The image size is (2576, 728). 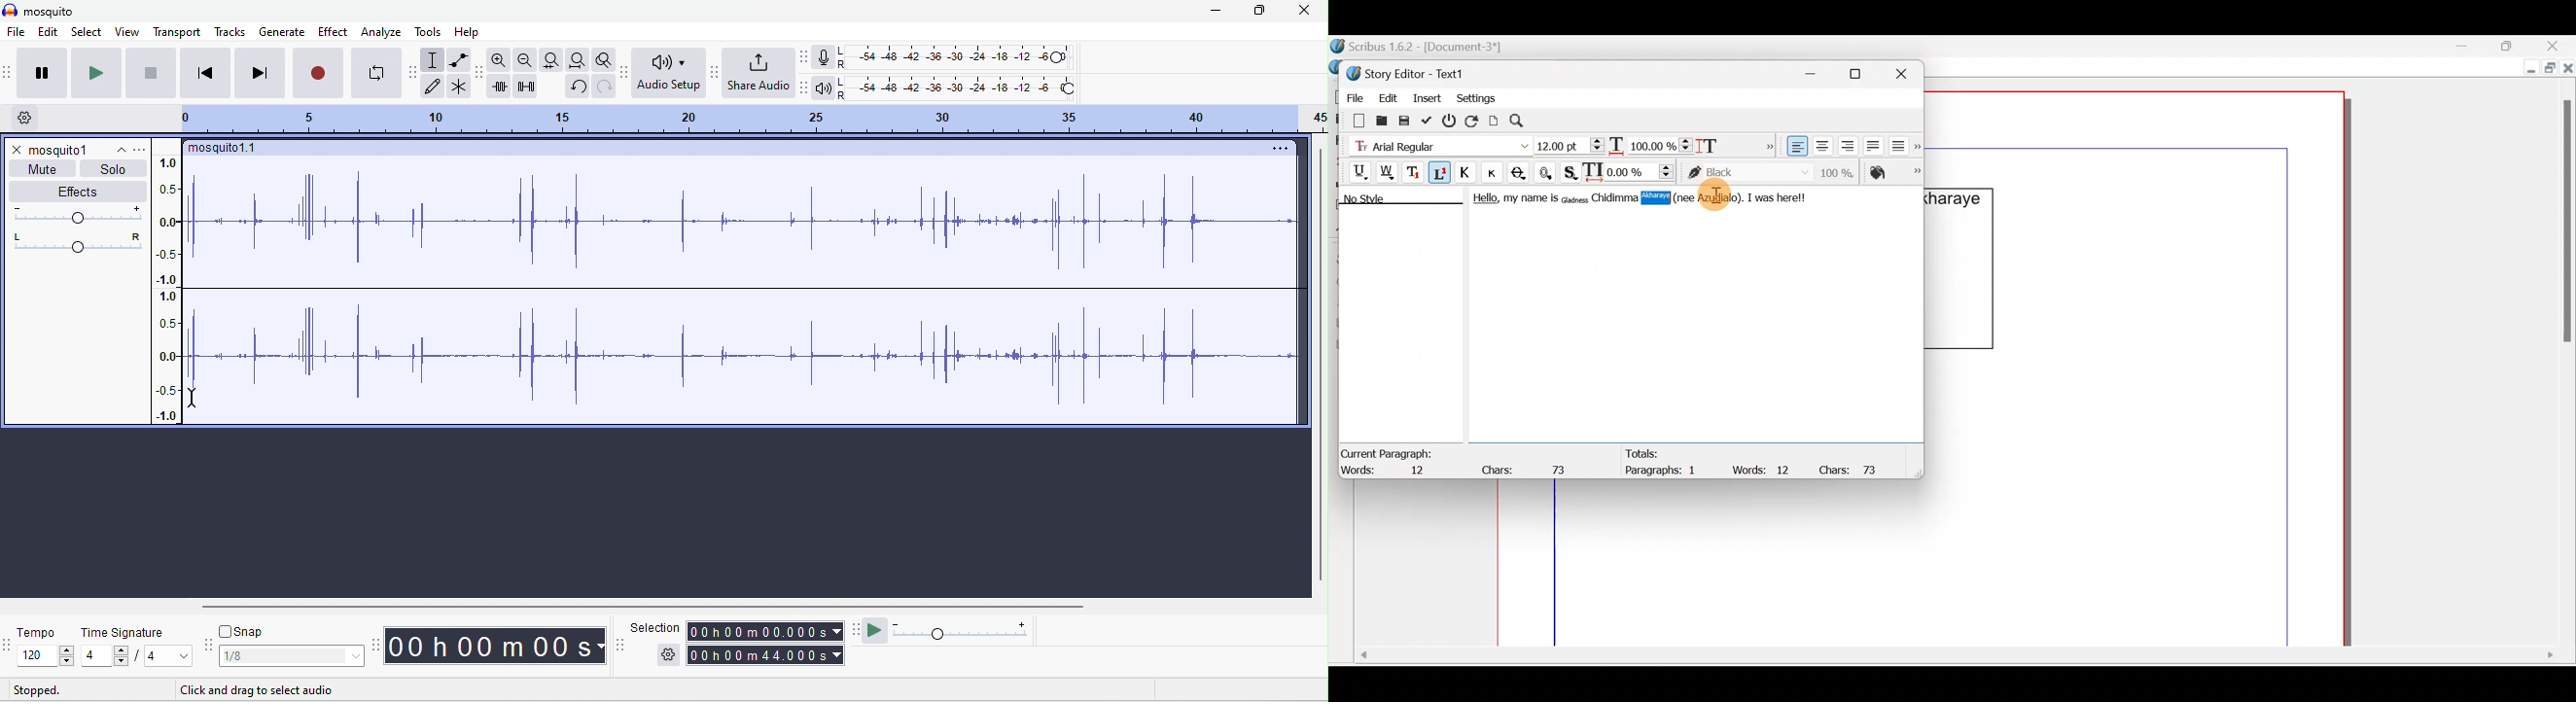 What do you see at coordinates (494, 646) in the screenshot?
I see `time` at bounding box center [494, 646].